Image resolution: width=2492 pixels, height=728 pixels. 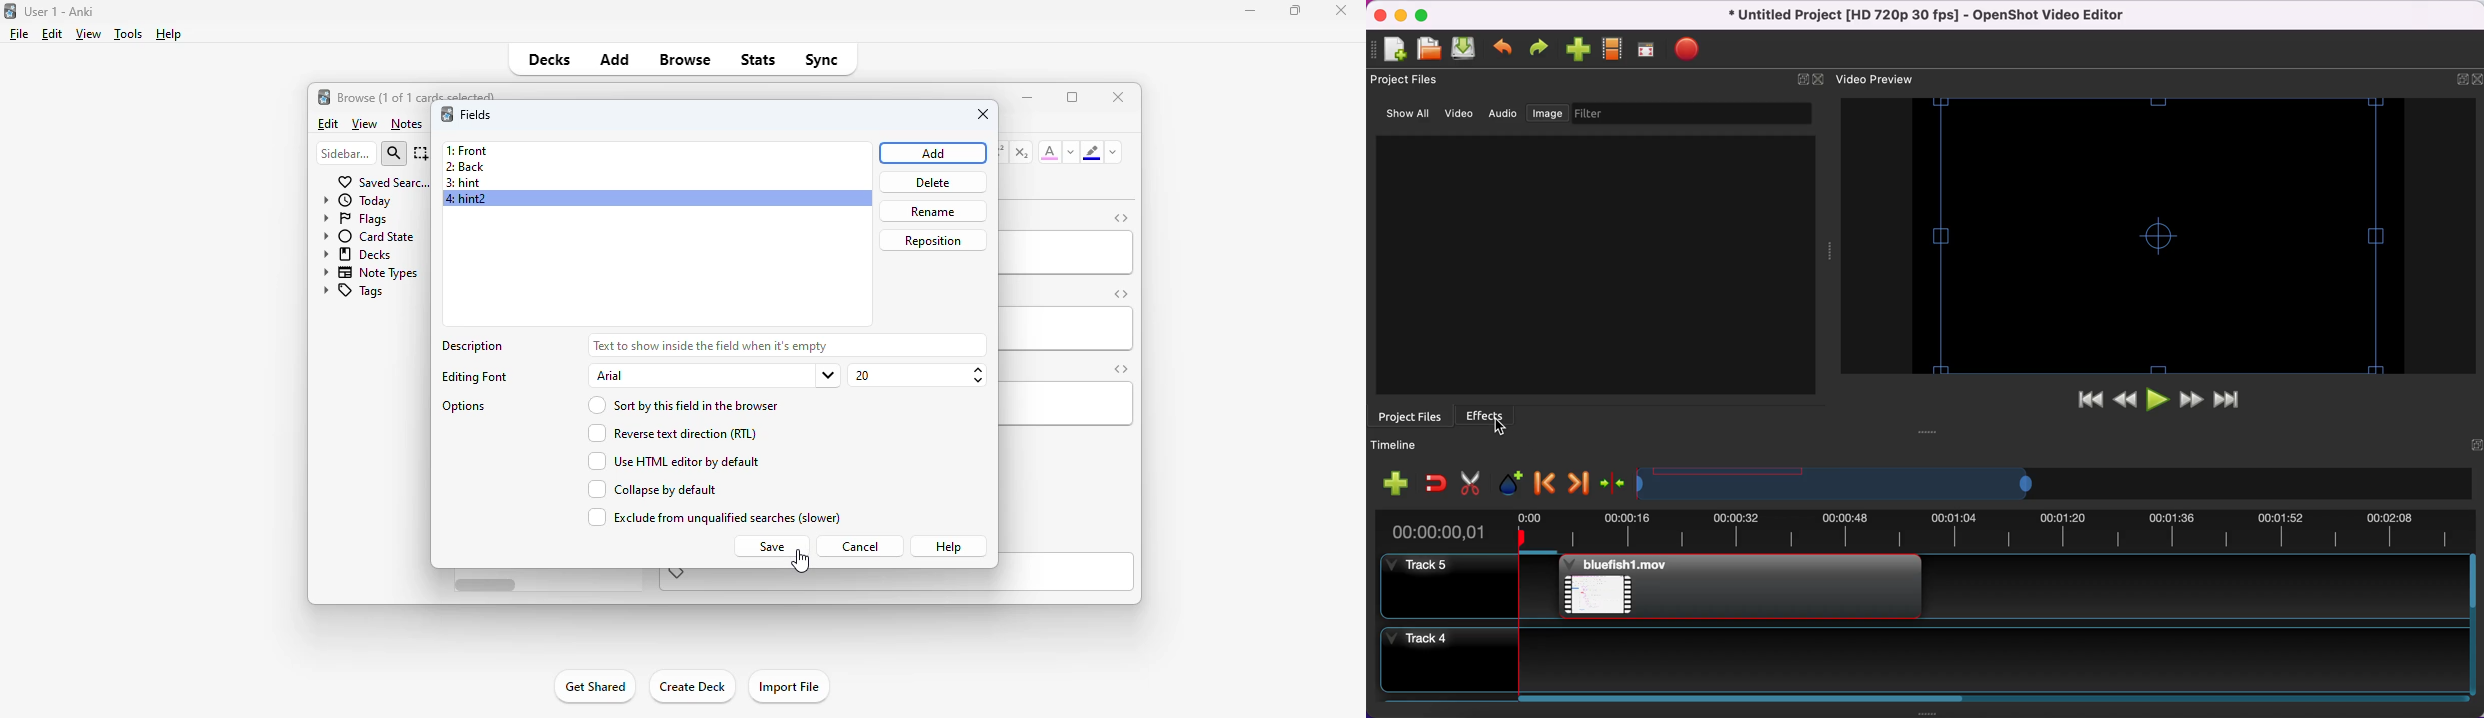 I want to click on decks, so click(x=359, y=253).